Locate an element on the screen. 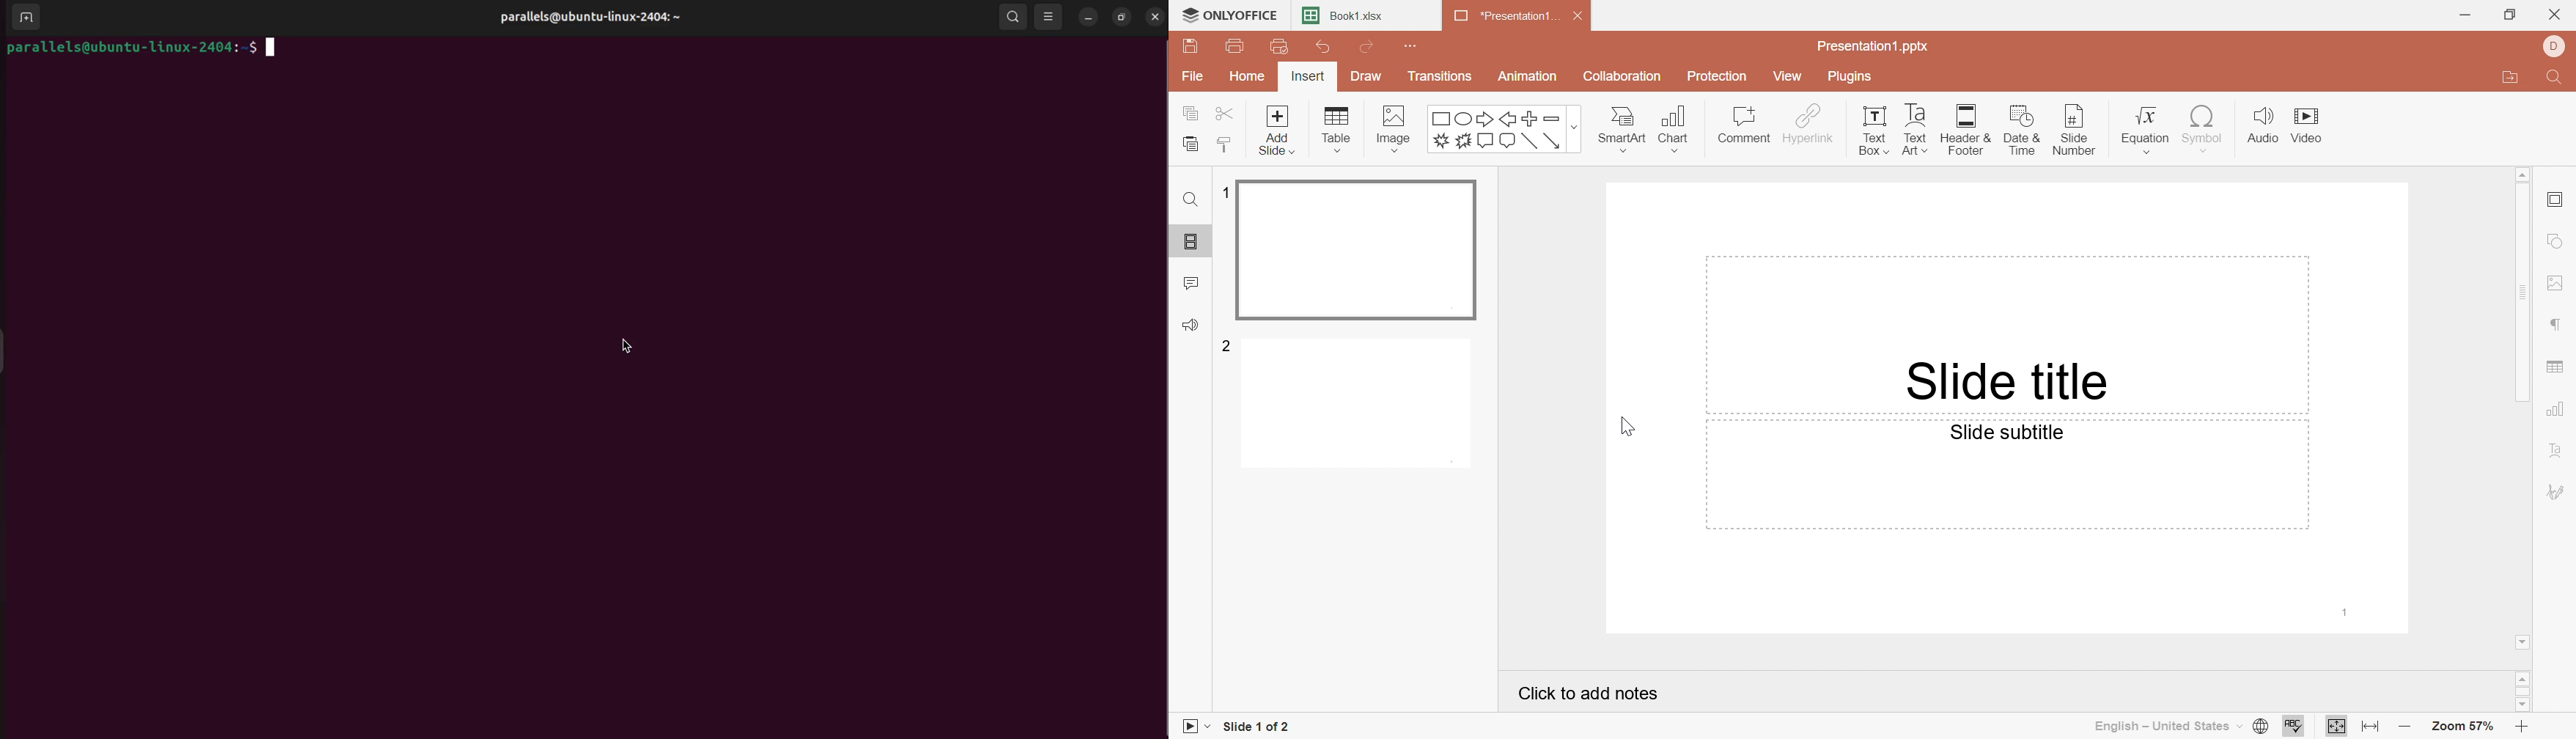 The width and height of the screenshot is (2576, 756). Close is located at coordinates (1583, 18).